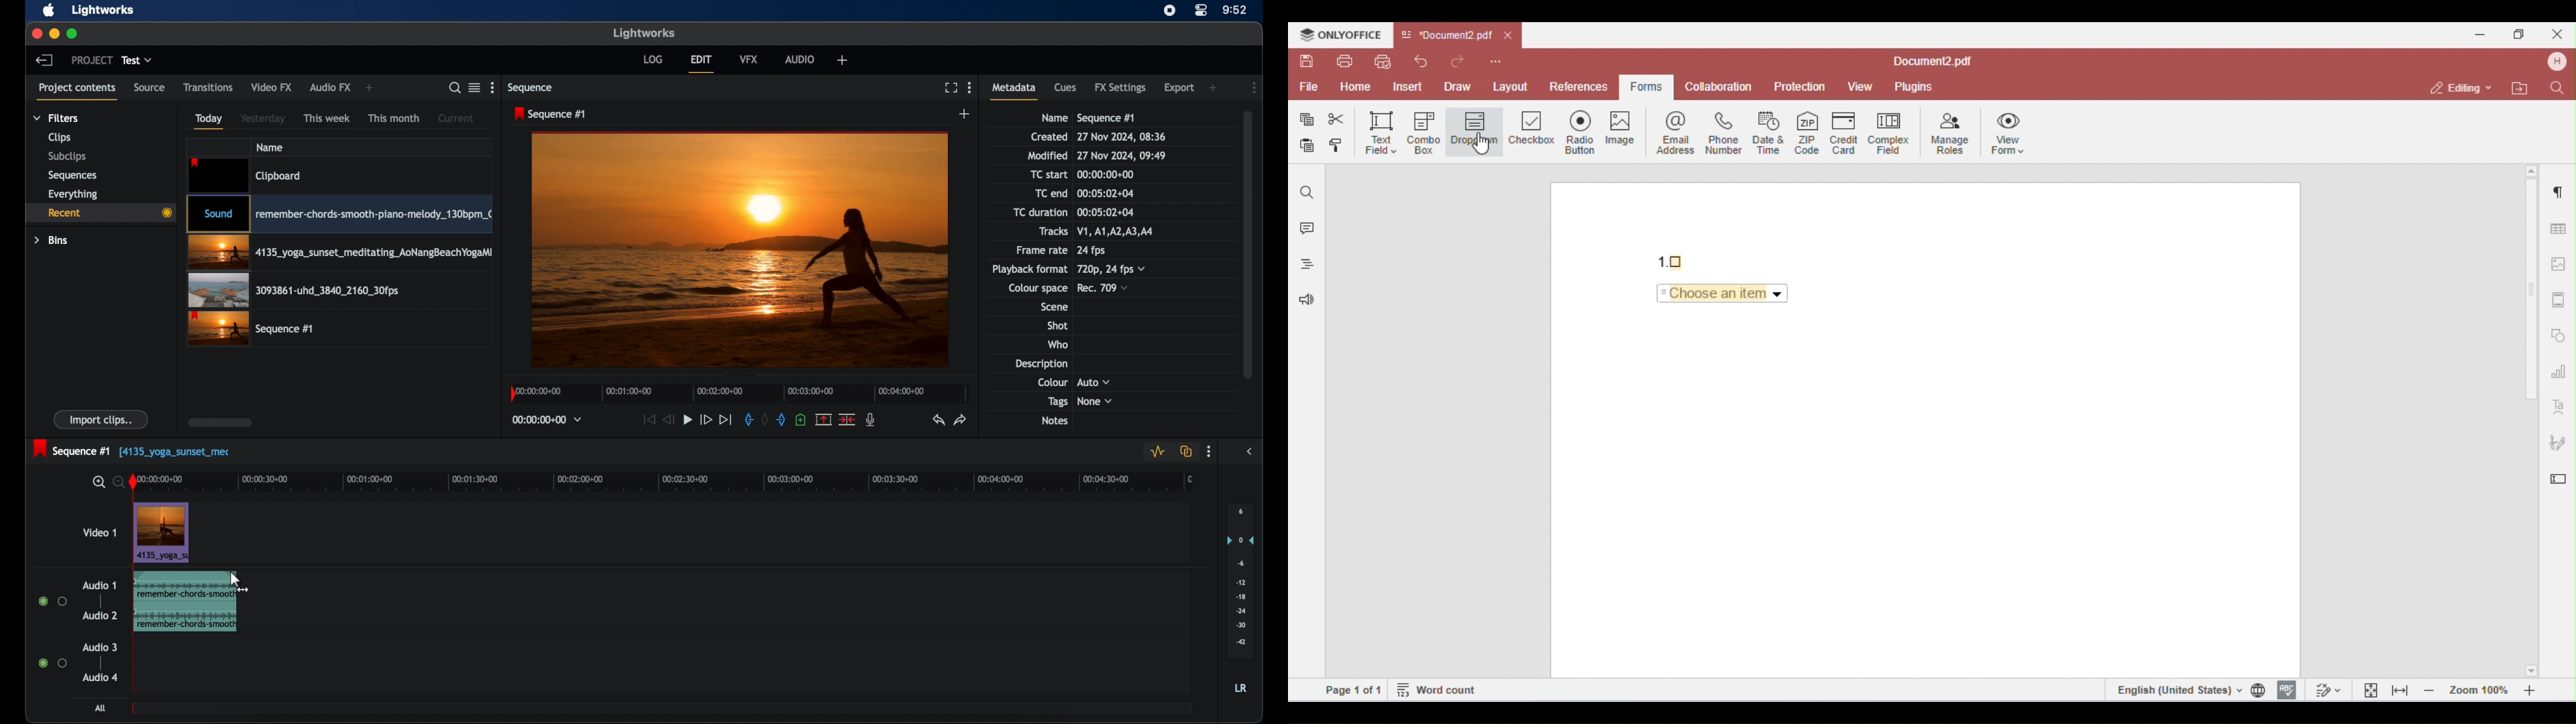  Describe the element at coordinates (824, 418) in the screenshot. I see `remove the marked section` at that location.